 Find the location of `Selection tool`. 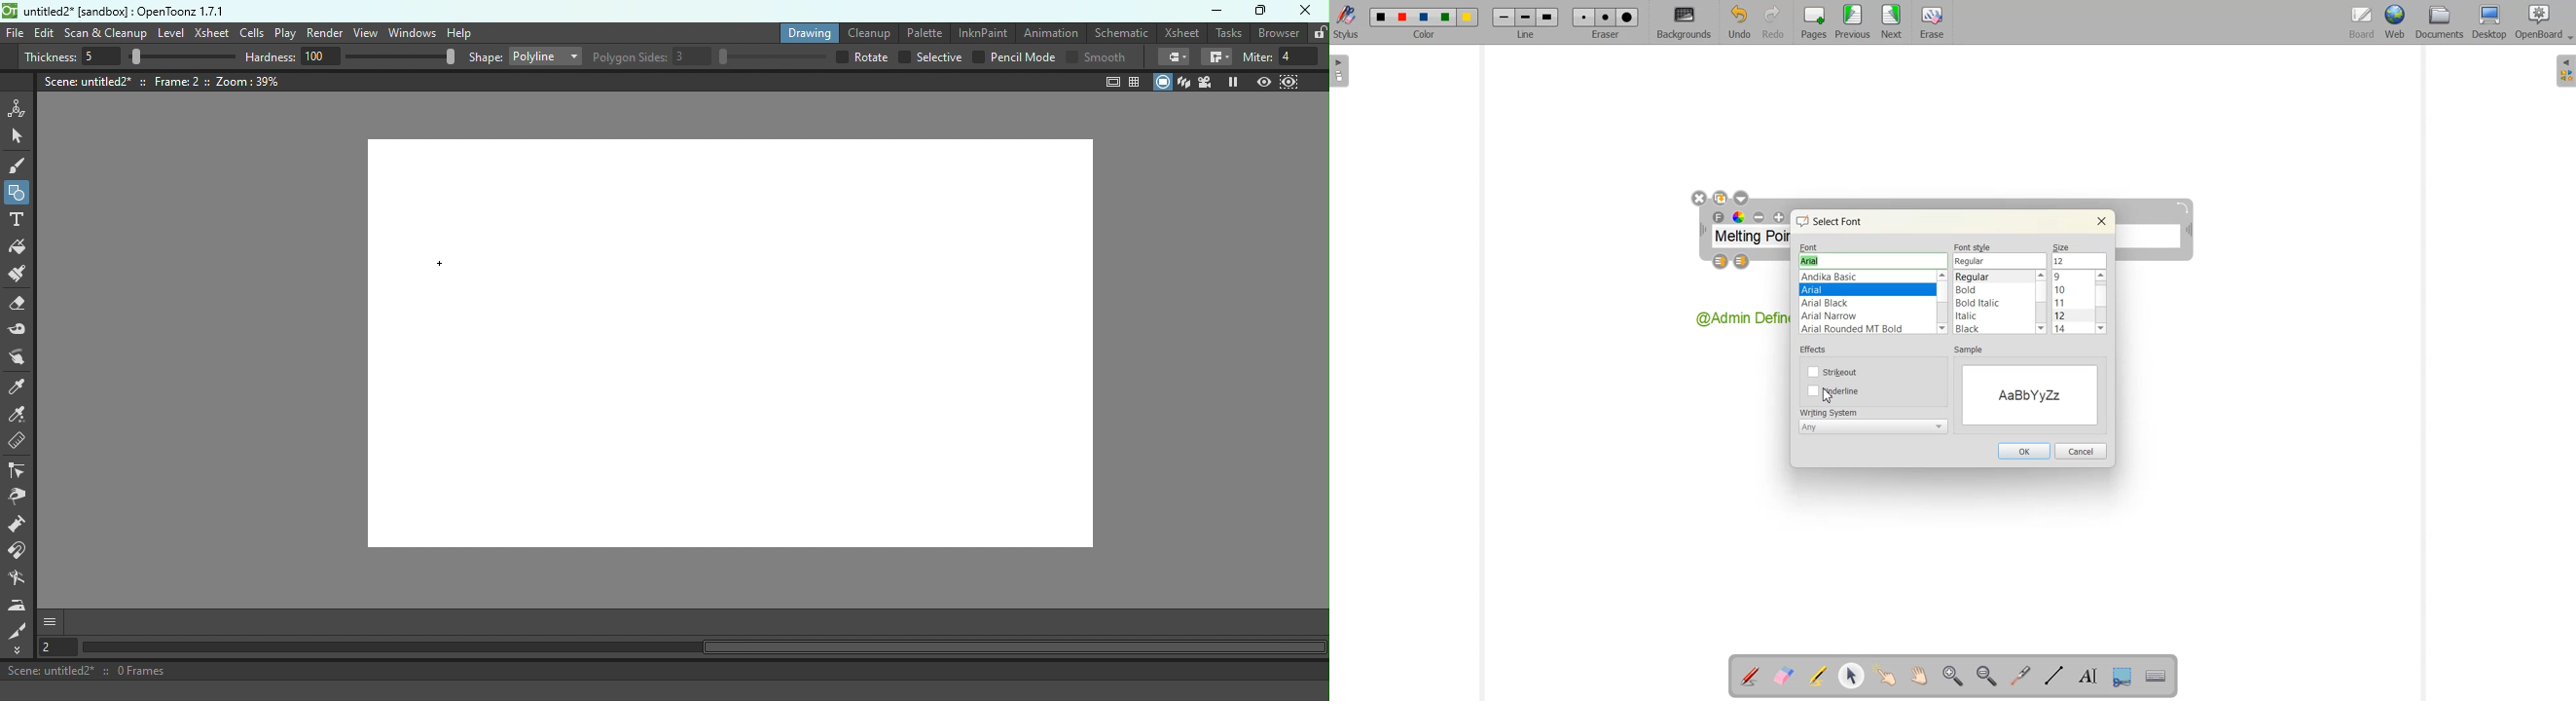

Selection tool is located at coordinates (19, 137).